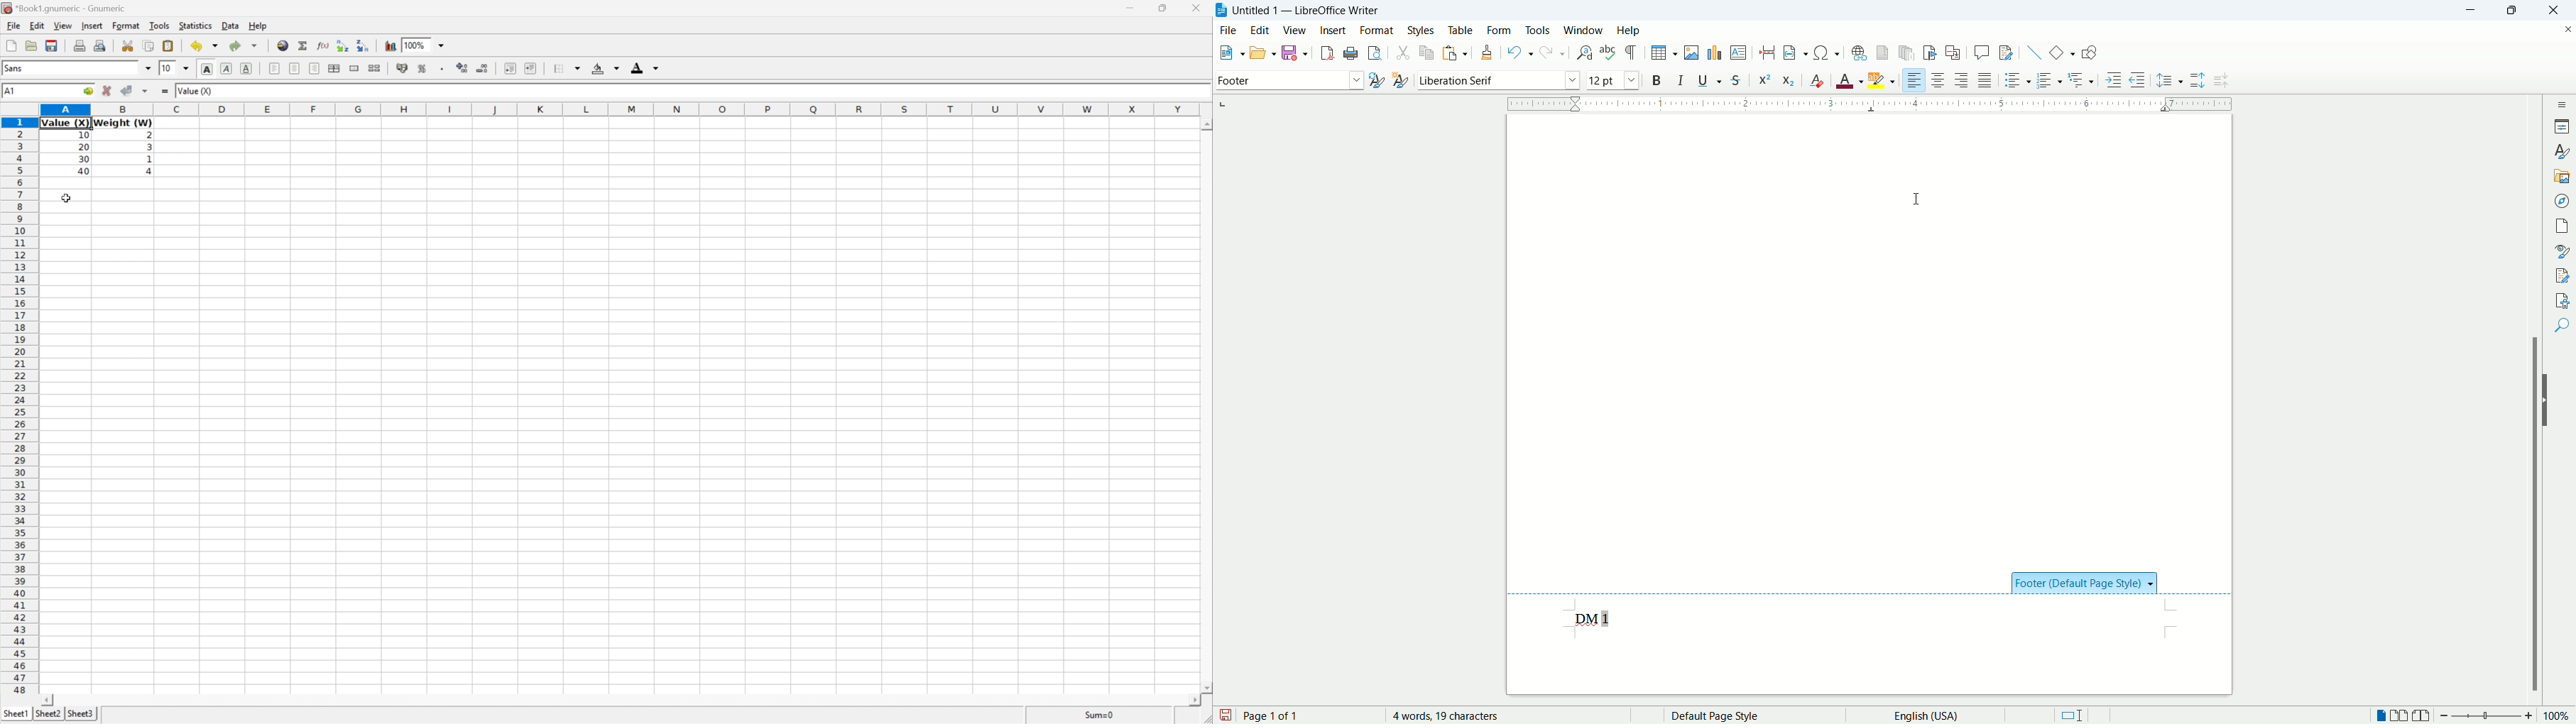 This screenshot has height=728, width=2576. What do you see at coordinates (64, 26) in the screenshot?
I see `View` at bounding box center [64, 26].